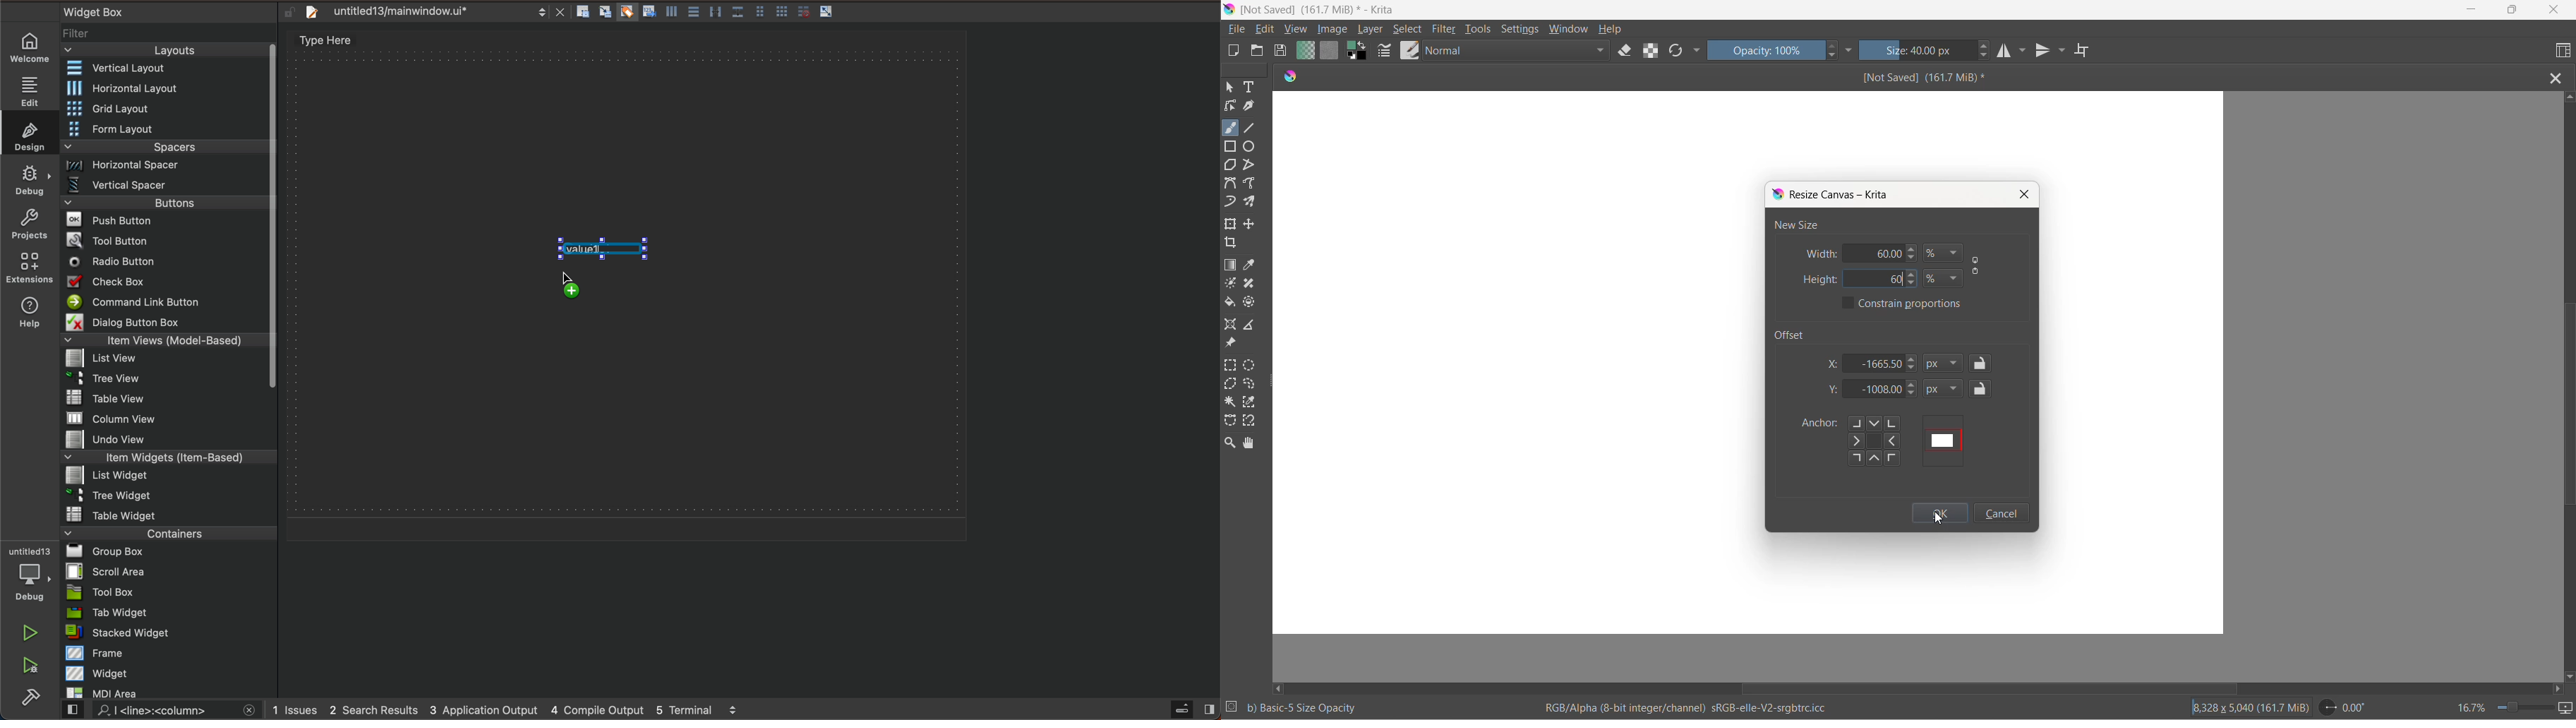 This screenshot has width=2576, height=728. What do you see at coordinates (167, 240) in the screenshot?
I see `tool button` at bounding box center [167, 240].